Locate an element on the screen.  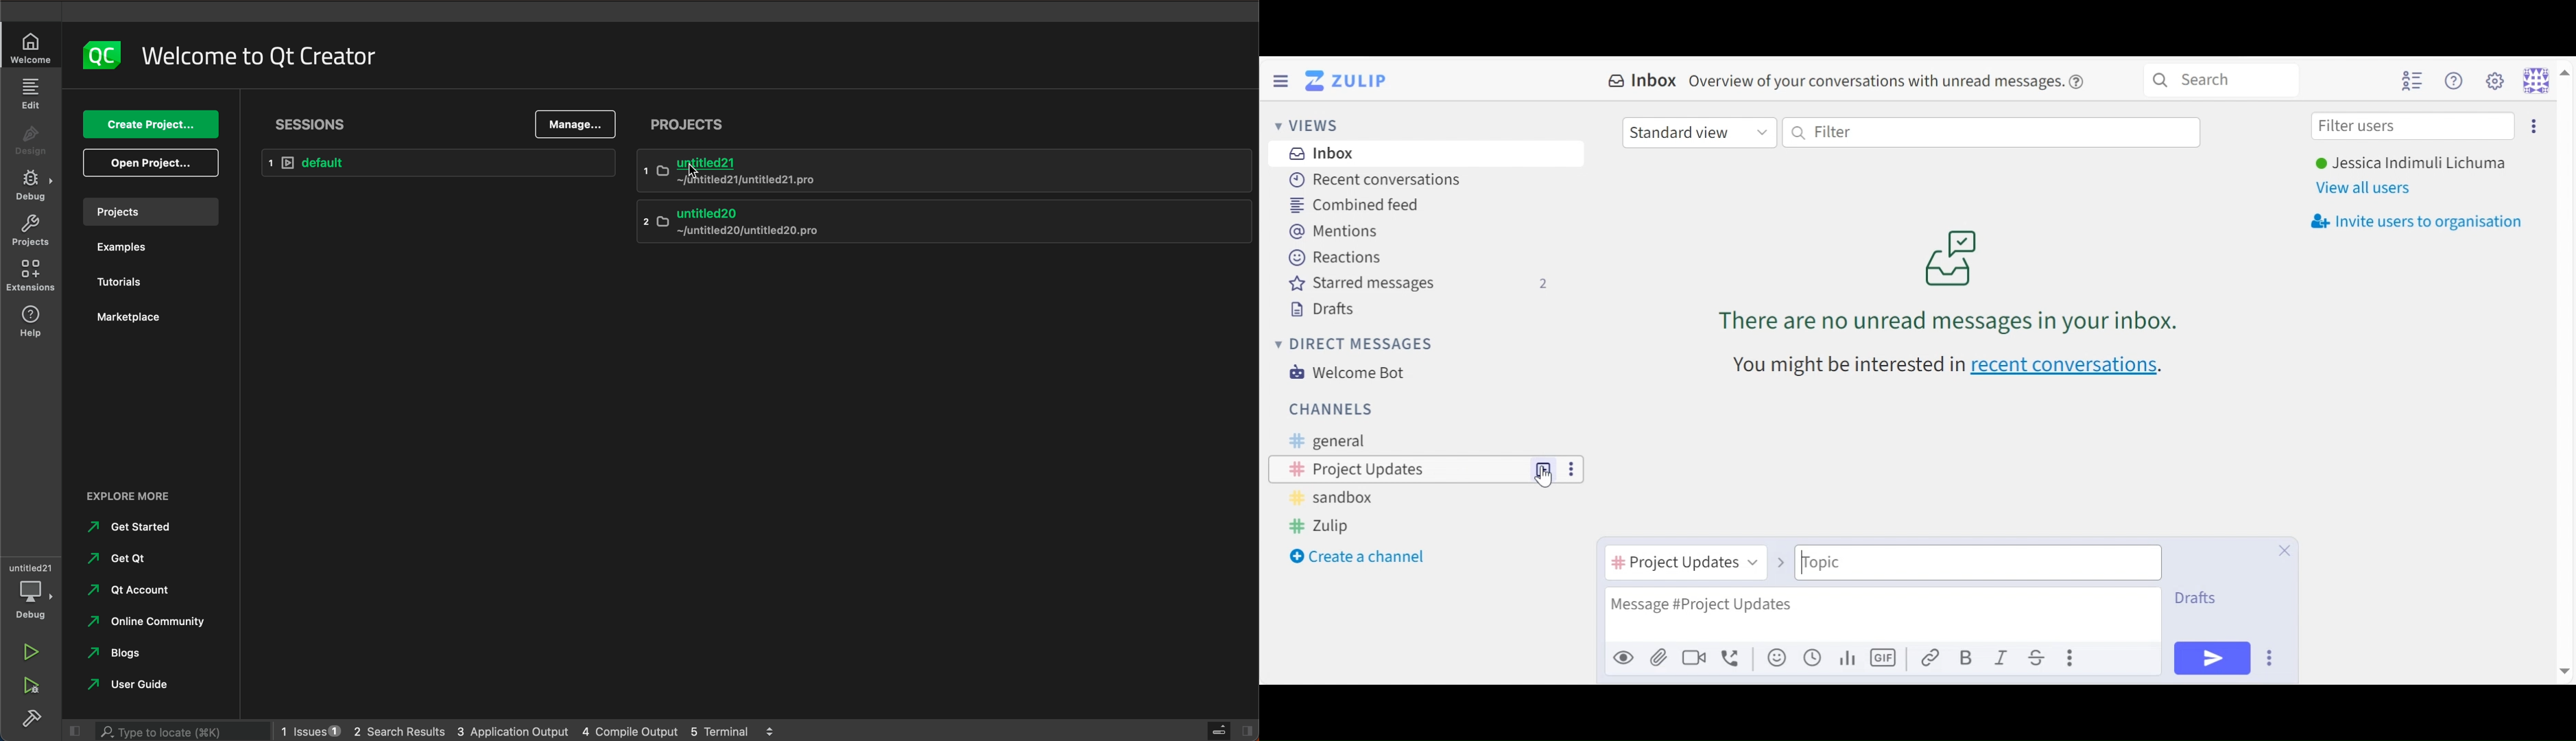
Hide Sidebar is located at coordinates (1280, 80).